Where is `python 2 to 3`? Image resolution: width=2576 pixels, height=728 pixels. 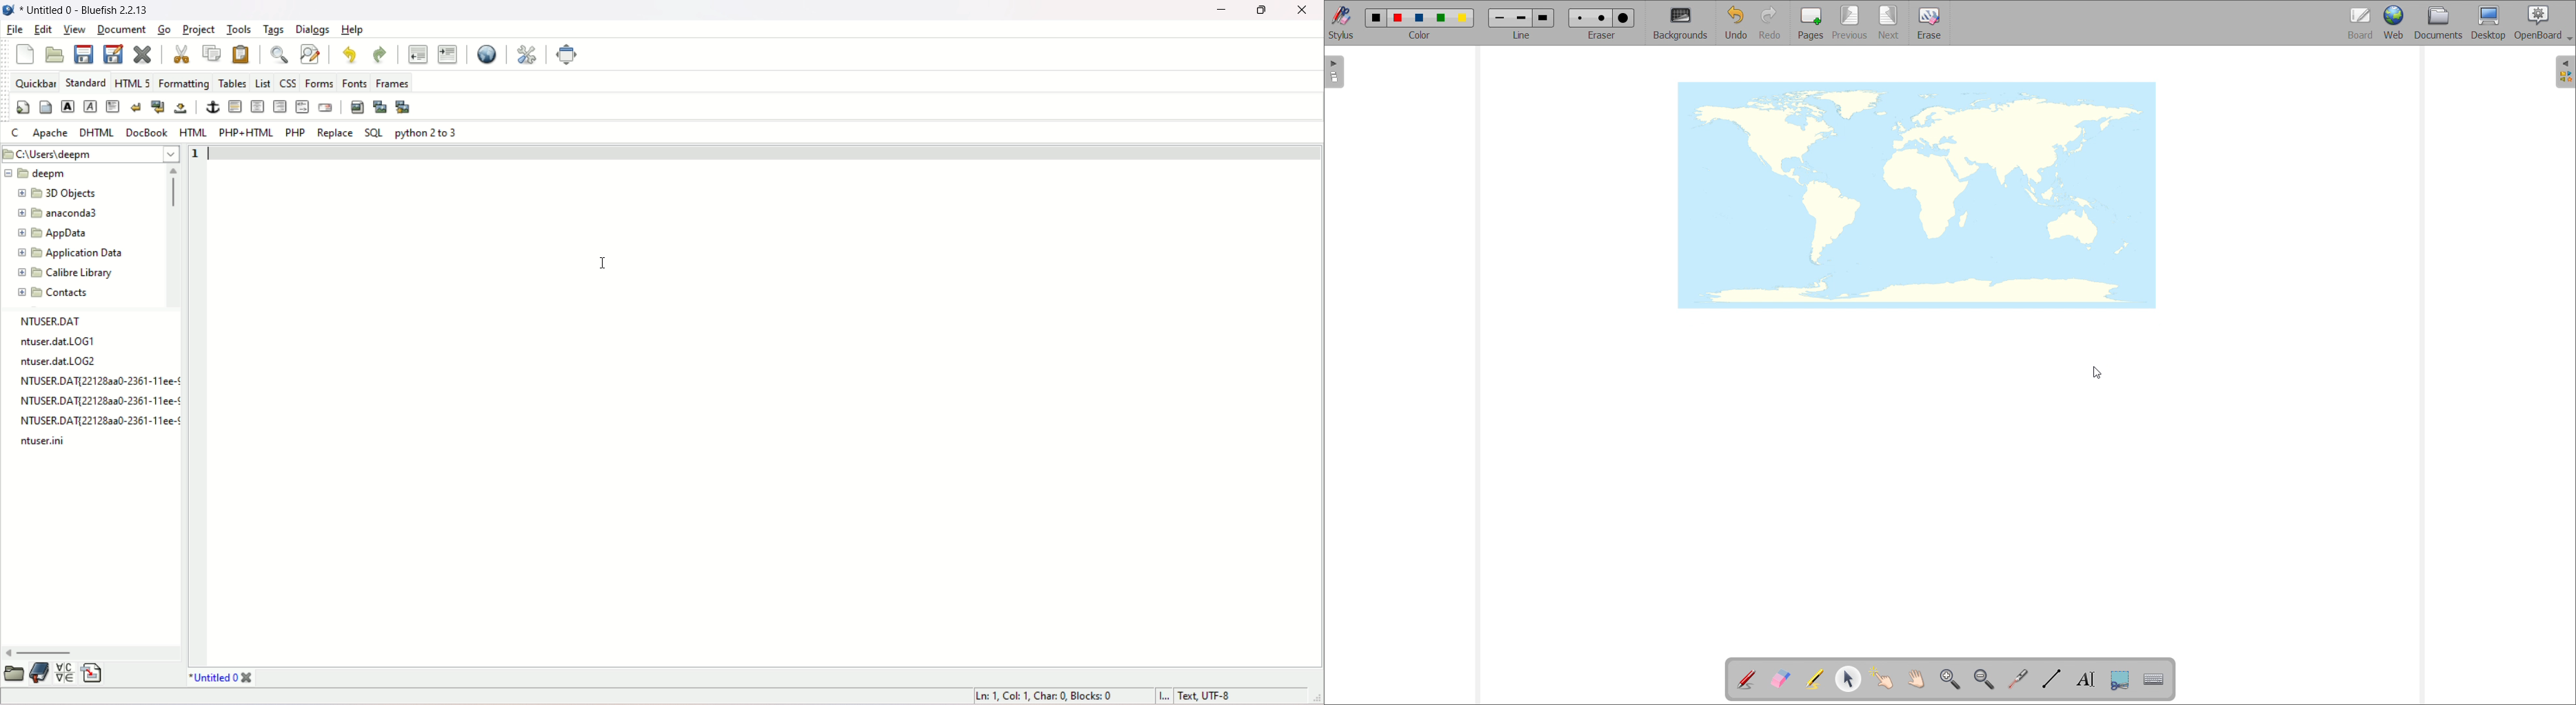 python 2 to 3 is located at coordinates (427, 133).